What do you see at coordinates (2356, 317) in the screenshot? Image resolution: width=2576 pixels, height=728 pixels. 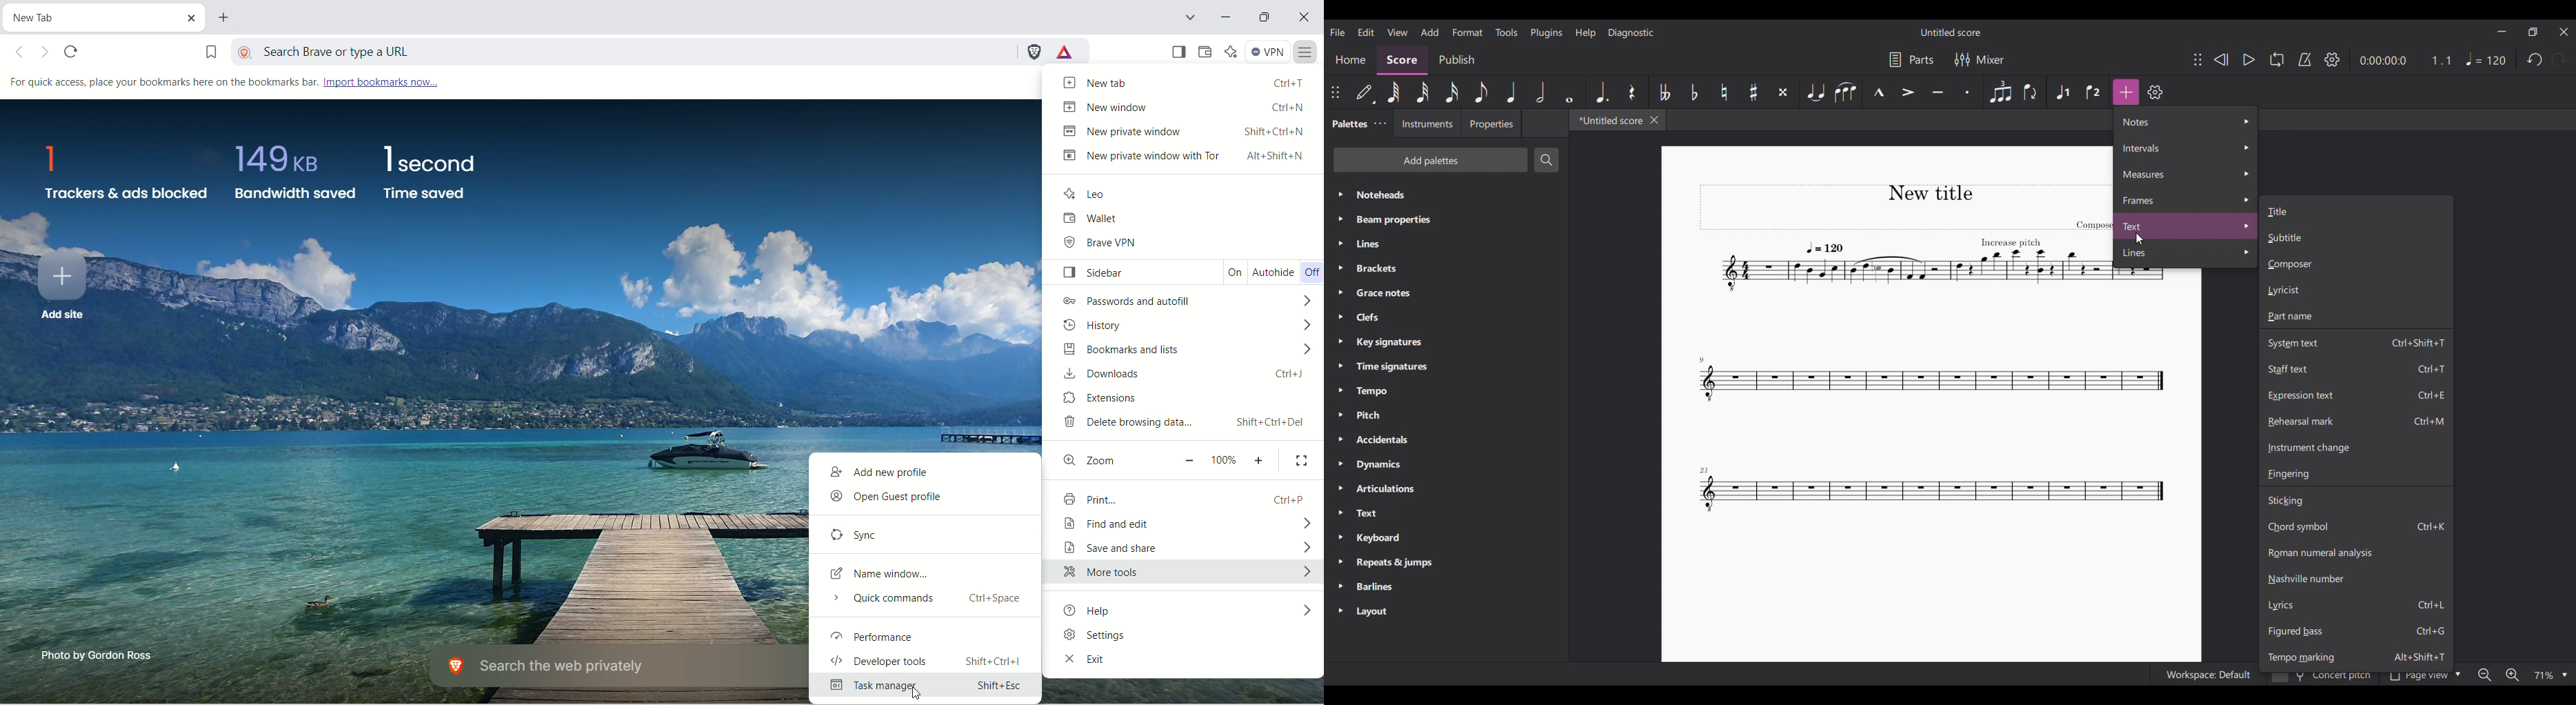 I see `Part name` at bounding box center [2356, 317].